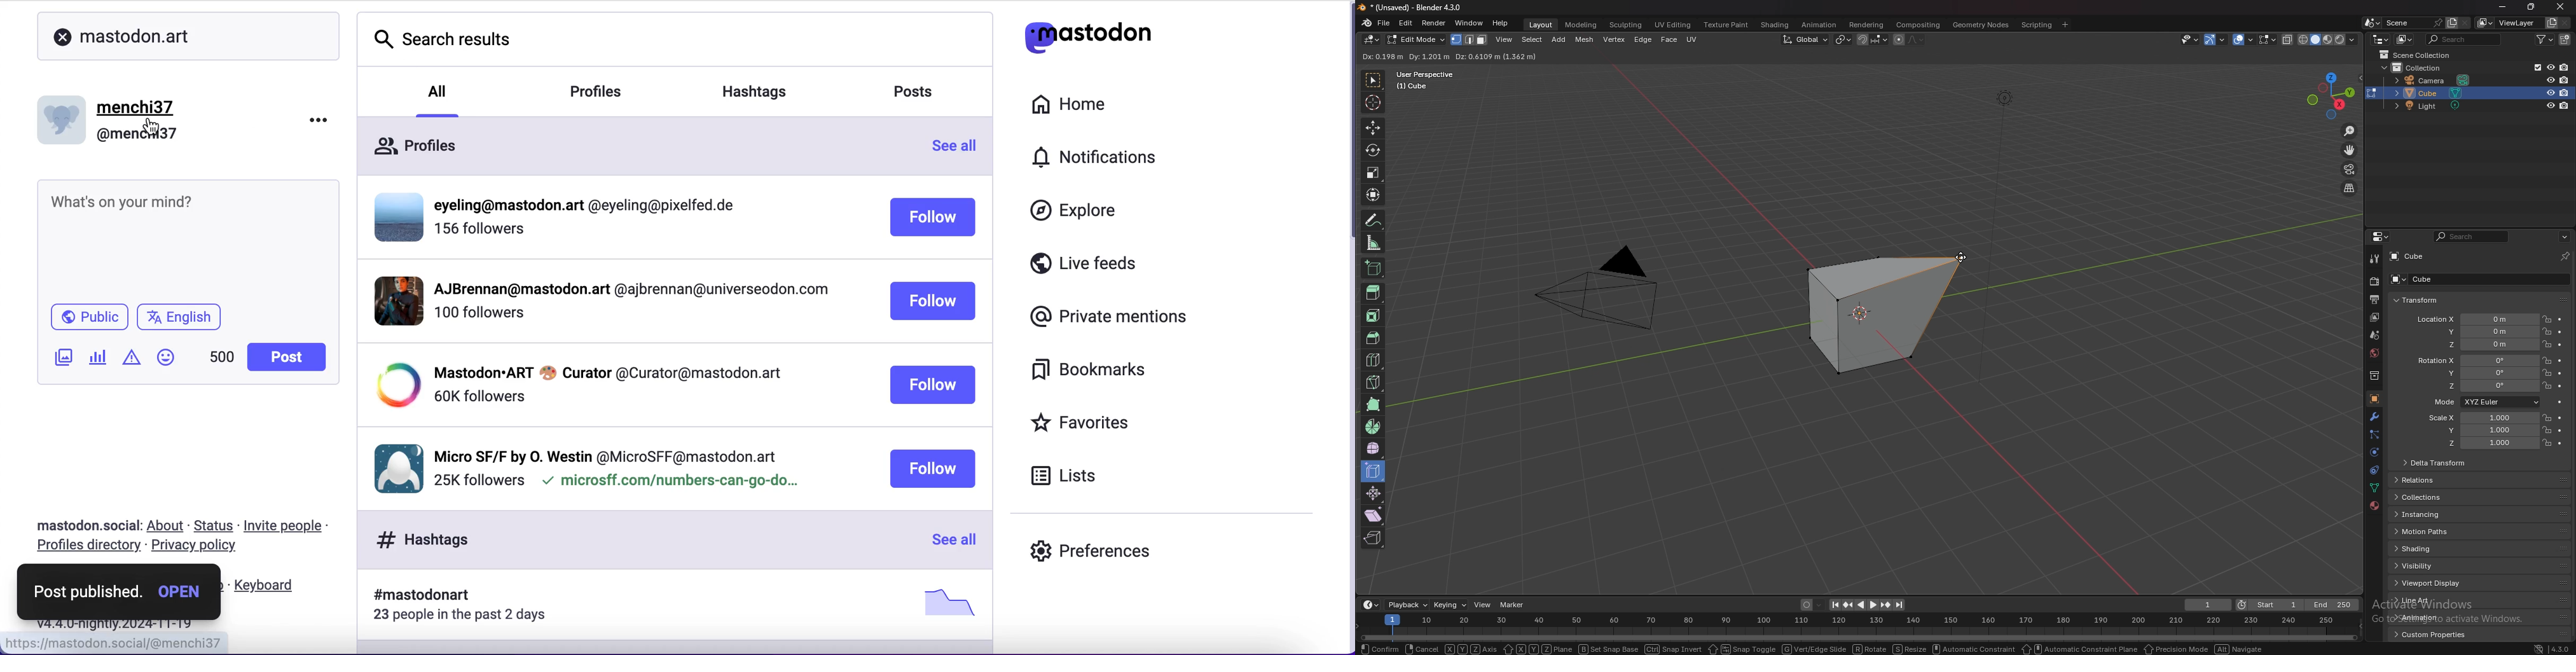  What do you see at coordinates (2476, 361) in the screenshot?
I see `rotation x` at bounding box center [2476, 361].